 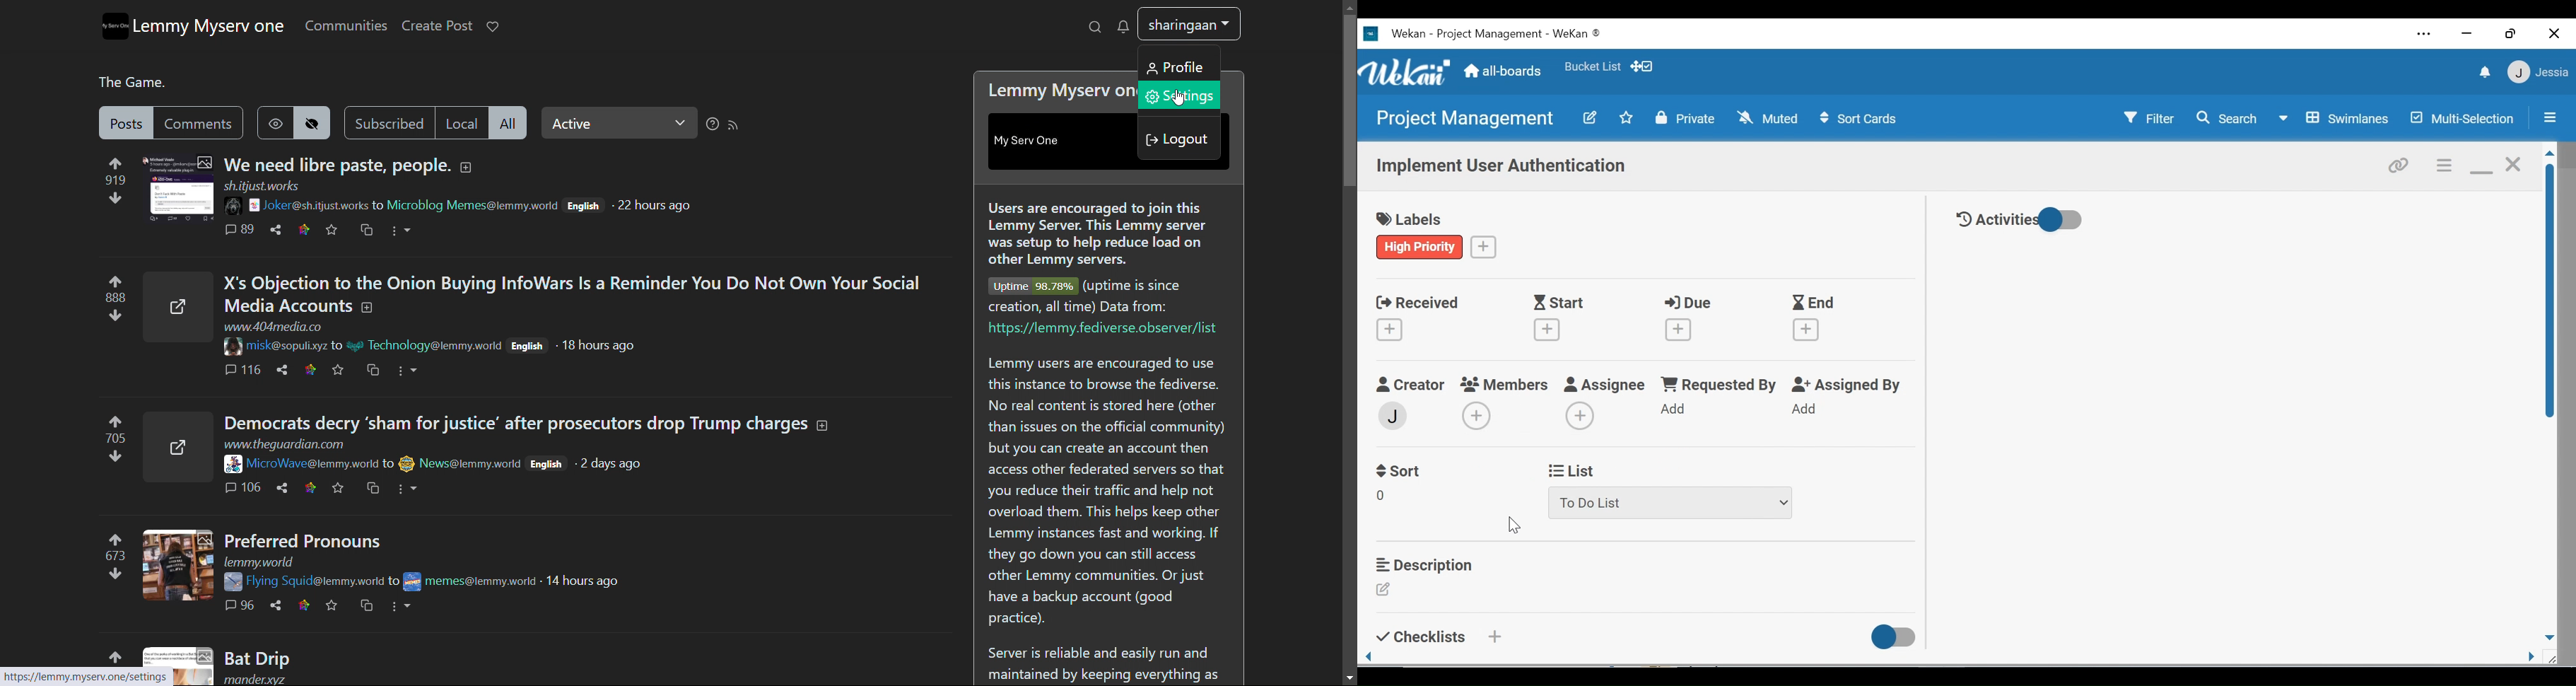 I want to click on  Sort Cards, so click(x=1860, y=119).